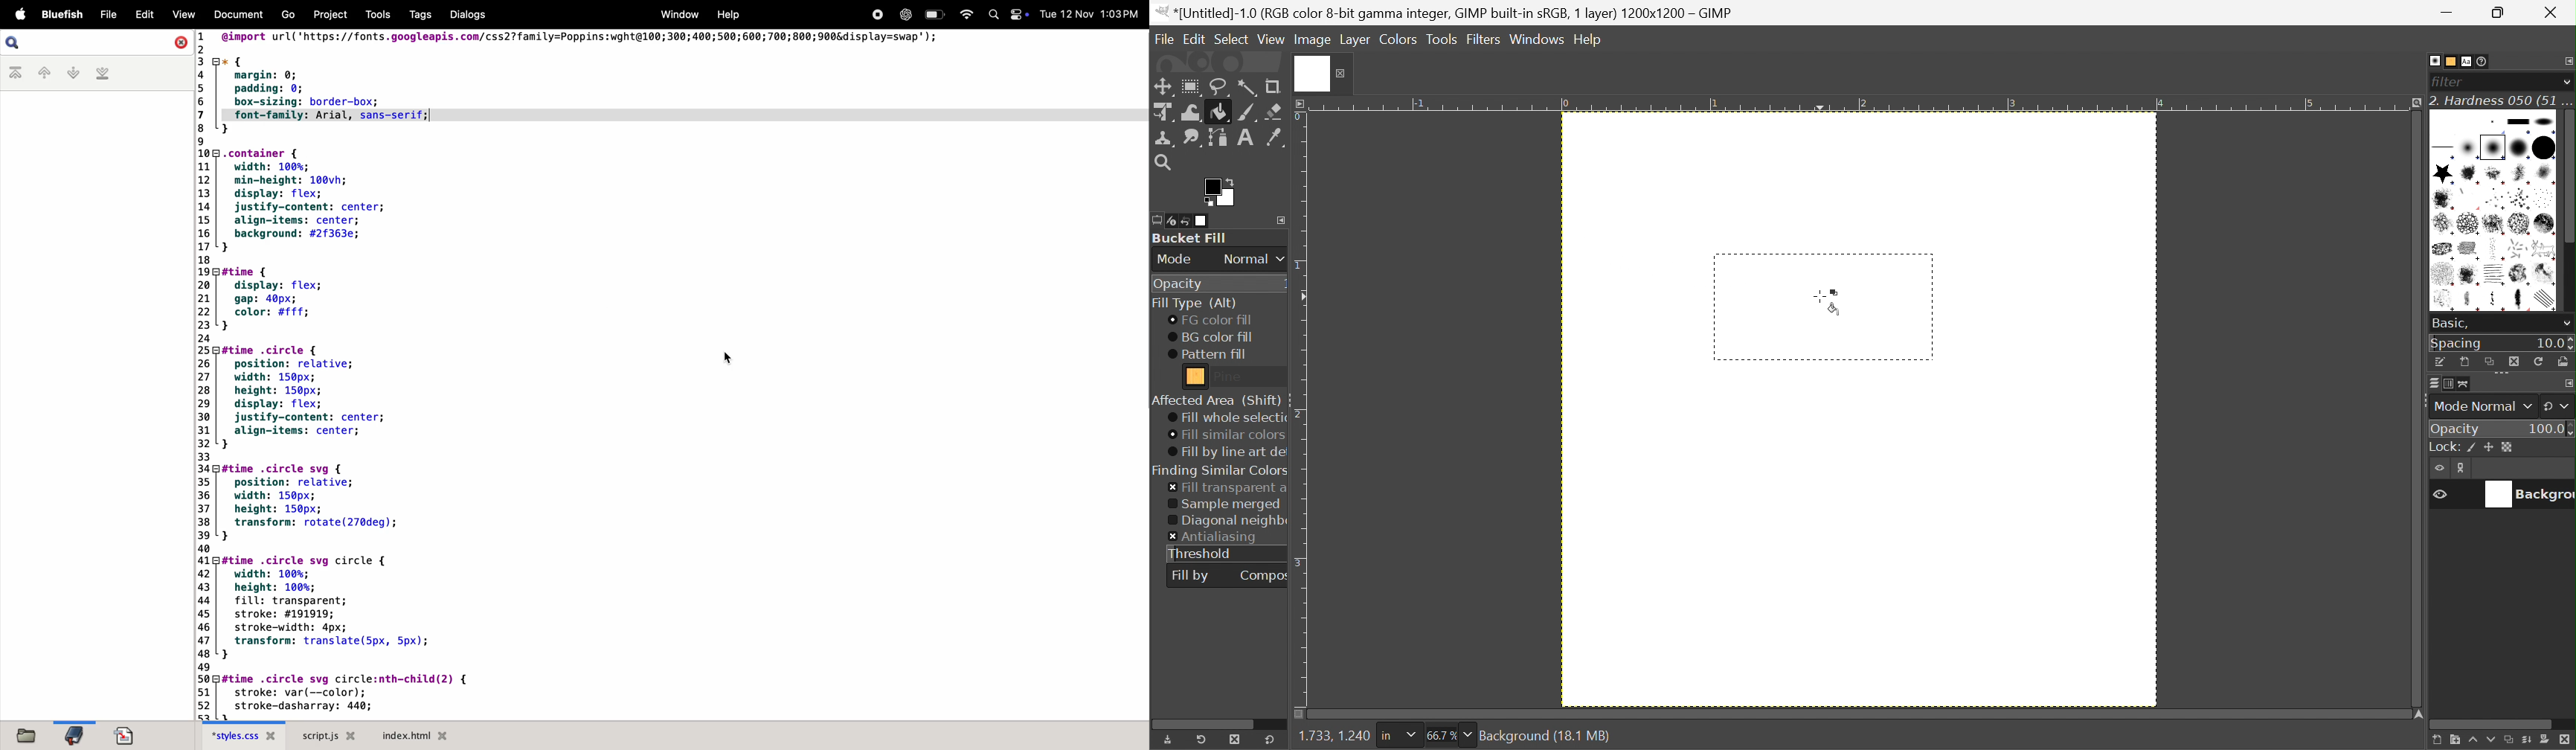 The image size is (2576, 756). I want to click on Colors, so click(1398, 39).